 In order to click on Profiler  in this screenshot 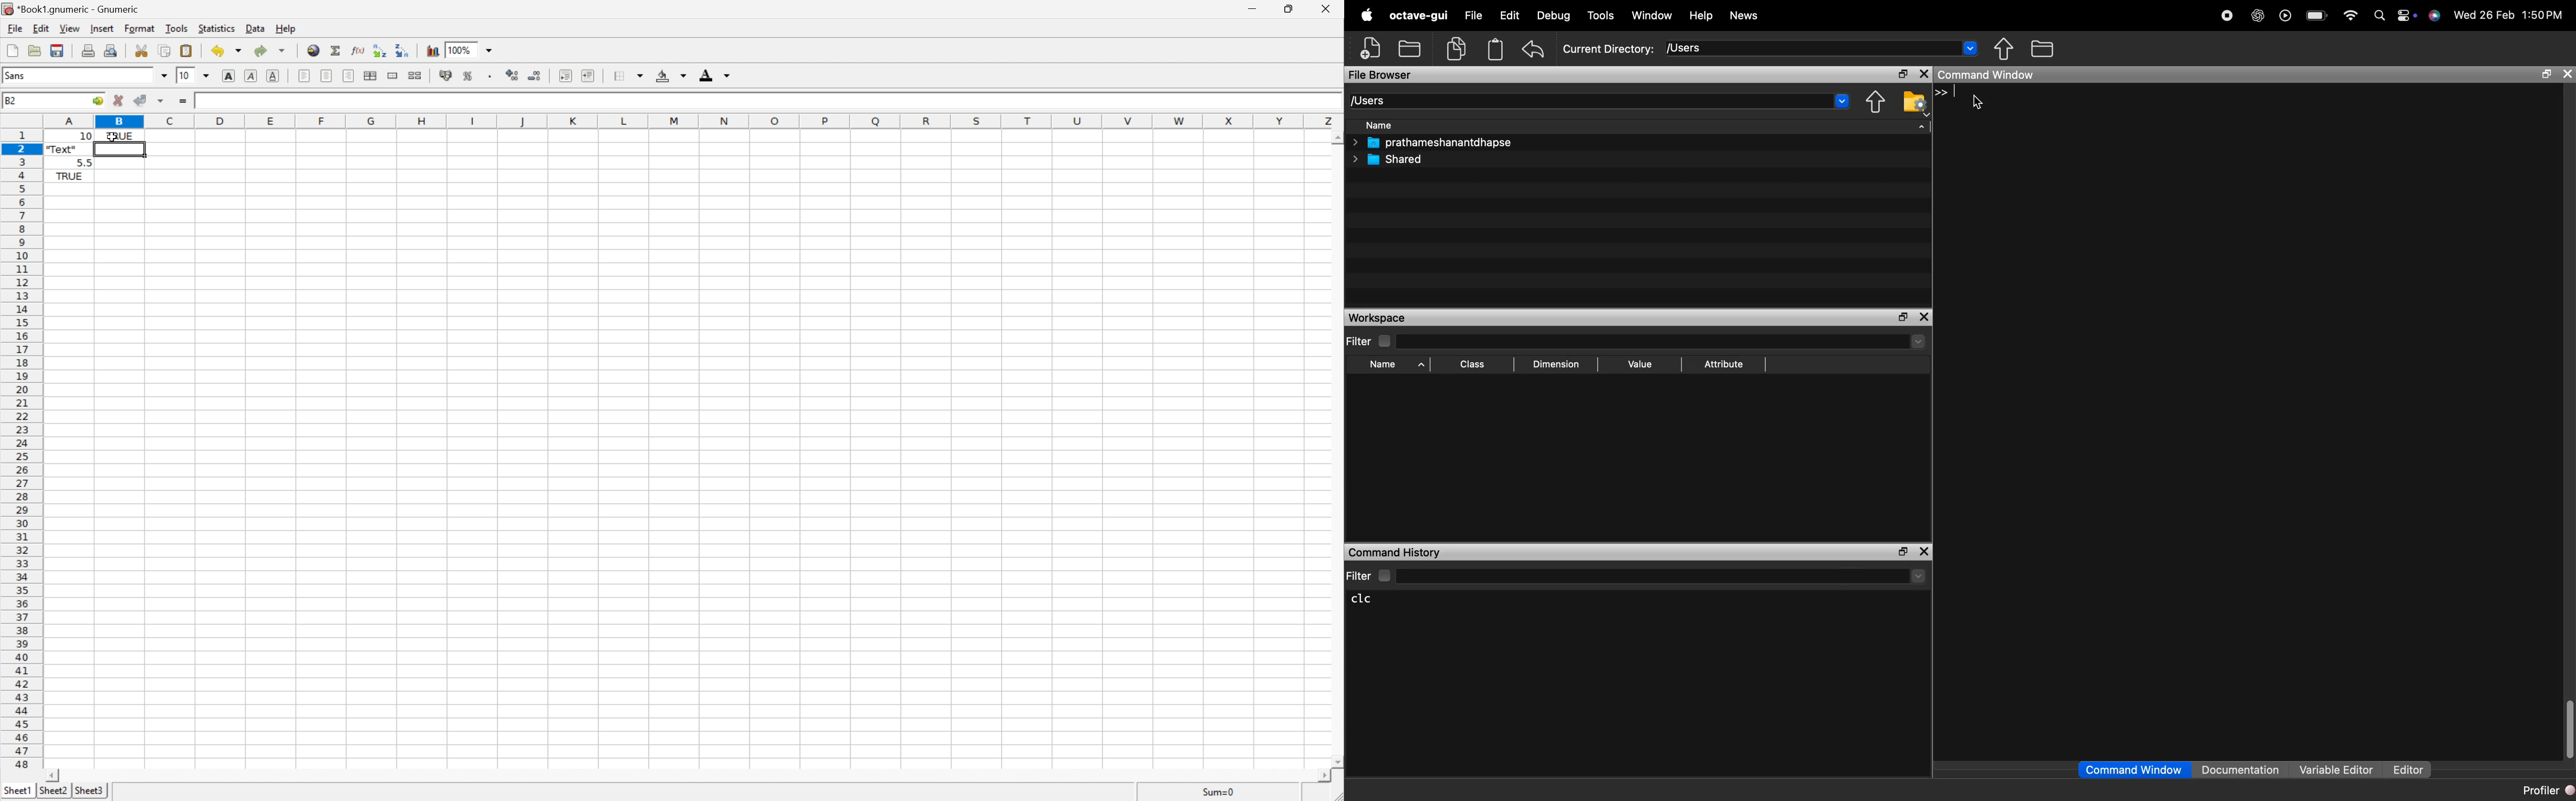, I will do `click(2542, 789)`.